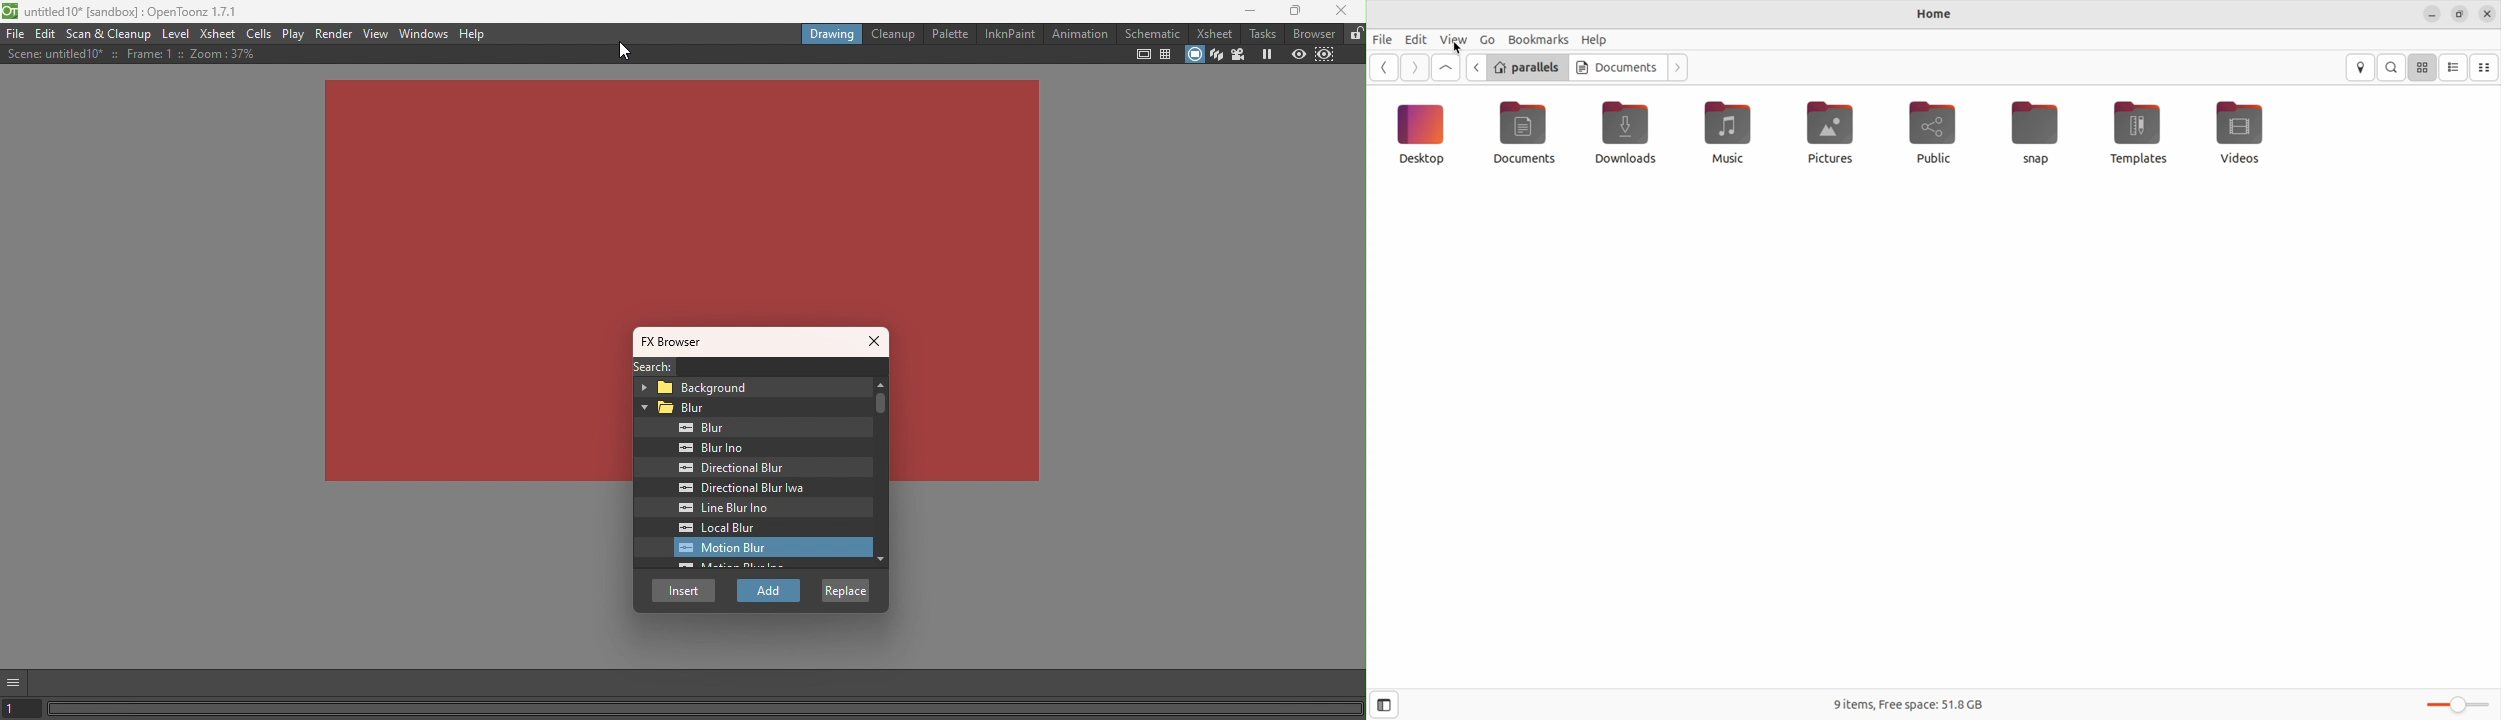 The image size is (2520, 728). What do you see at coordinates (1386, 67) in the screenshot?
I see `Go back ward` at bounding box center [1386, 67].